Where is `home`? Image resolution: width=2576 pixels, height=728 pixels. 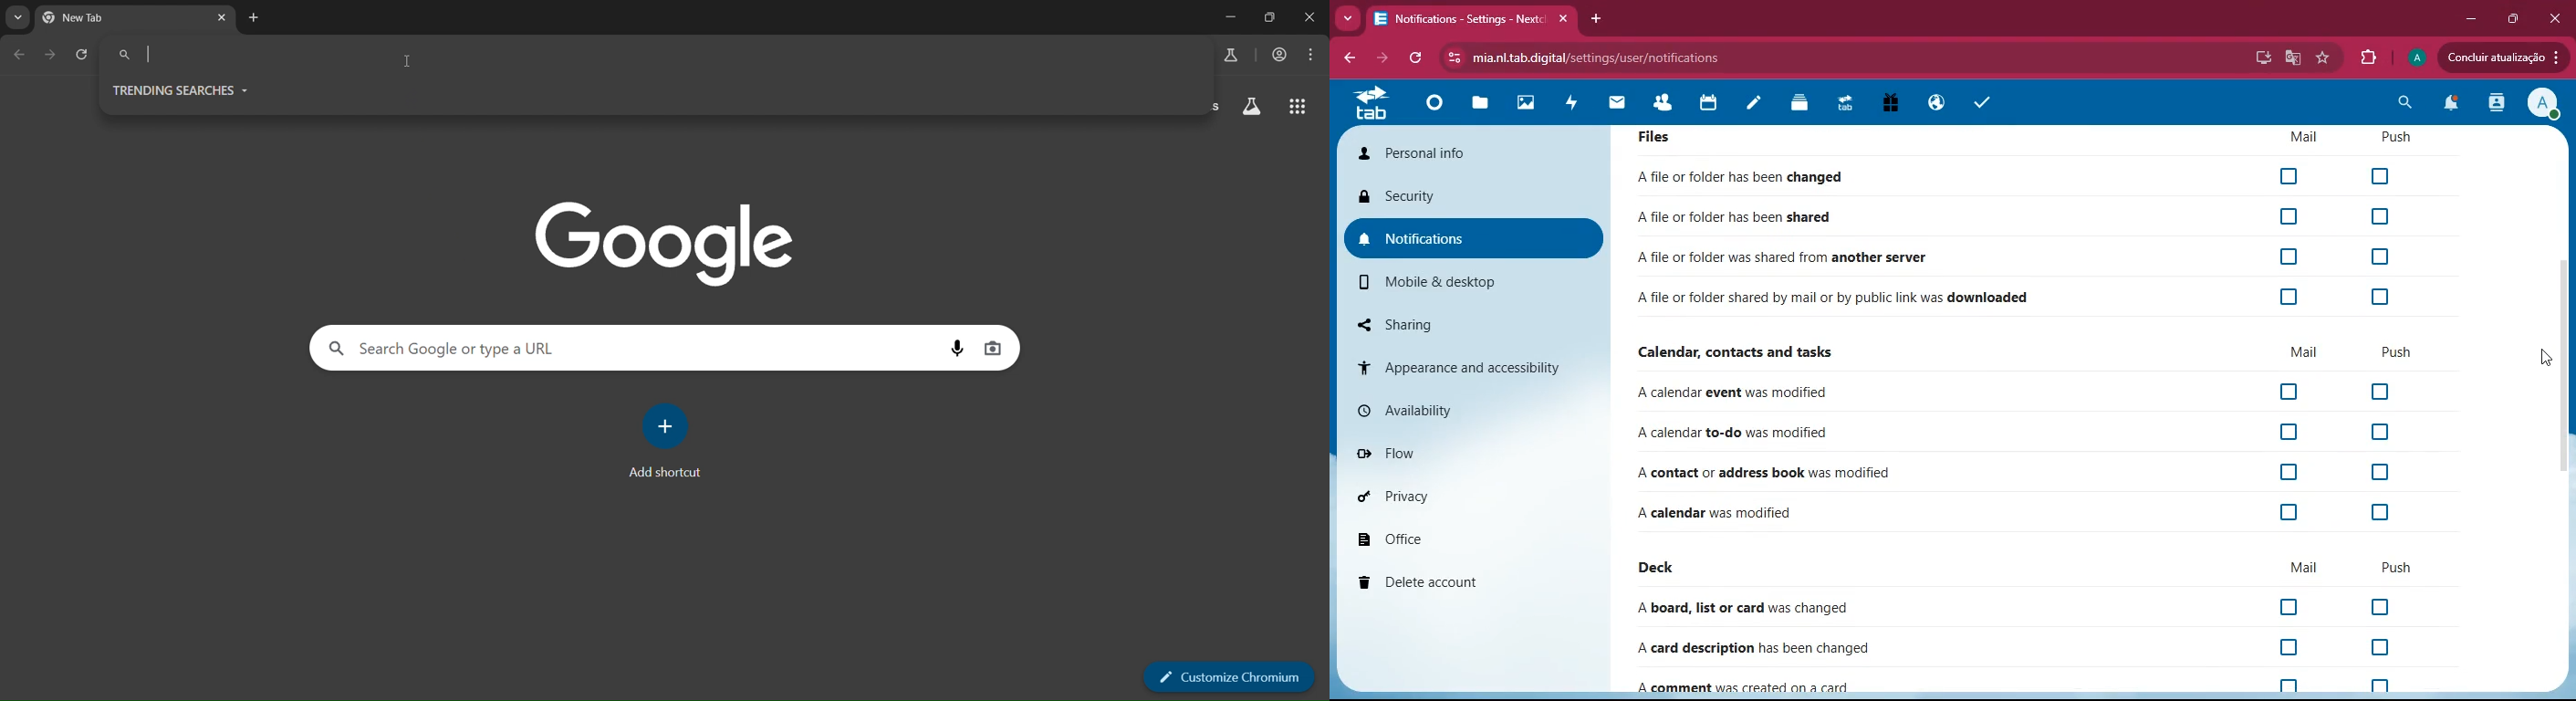
home is located at coordinates (1440, 107).